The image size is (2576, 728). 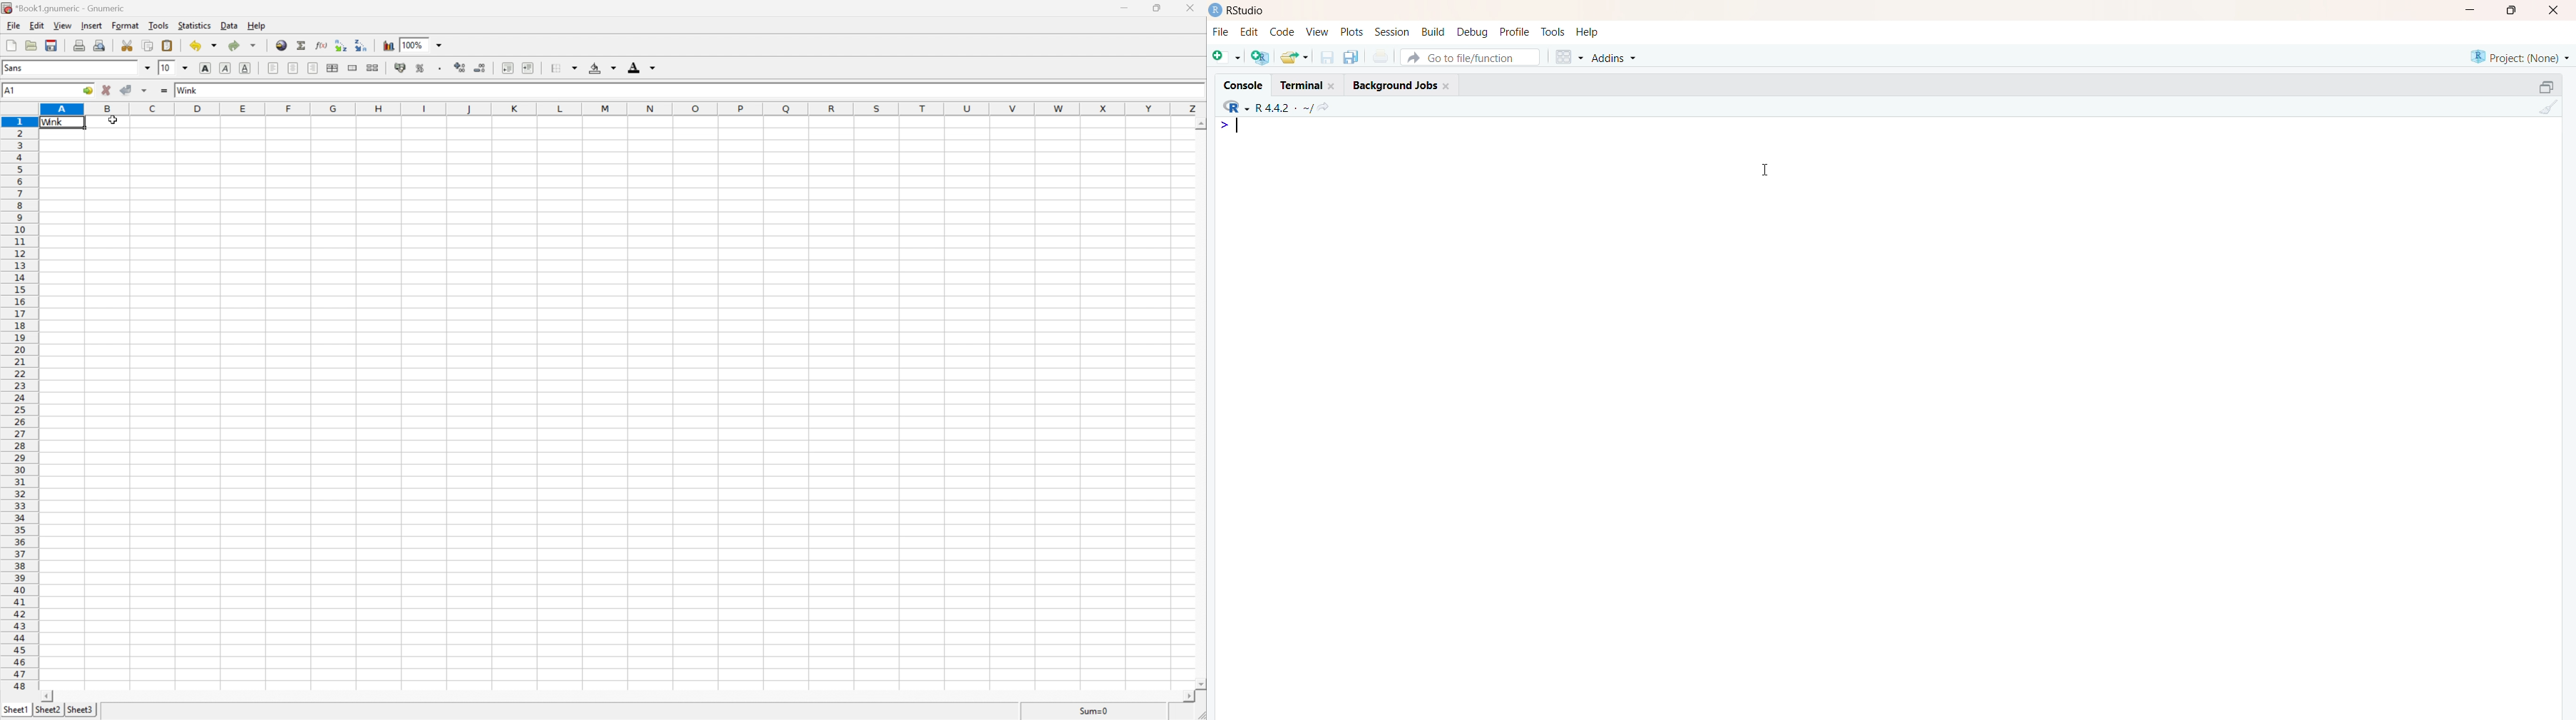 What do you see at coordinates (1307, 84) in the screenshot?
I see `terminal` at bounding box center [1307, 84].